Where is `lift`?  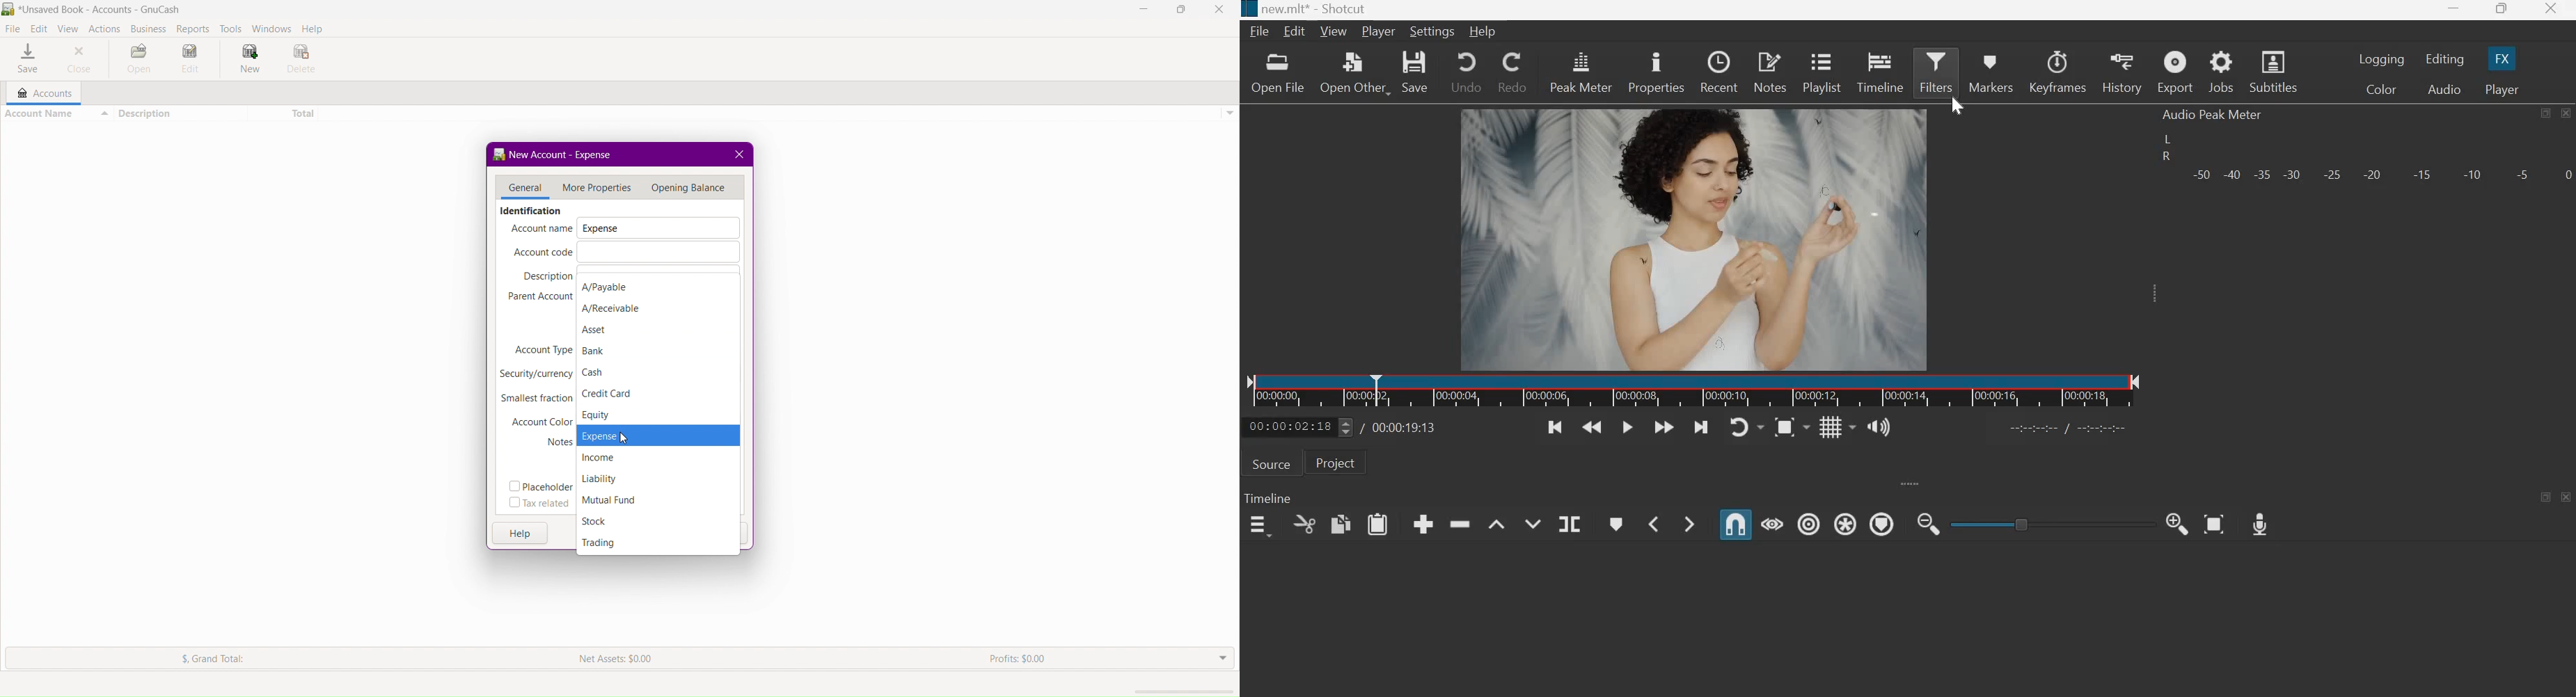 lift is located at coordinates (1496, 523).